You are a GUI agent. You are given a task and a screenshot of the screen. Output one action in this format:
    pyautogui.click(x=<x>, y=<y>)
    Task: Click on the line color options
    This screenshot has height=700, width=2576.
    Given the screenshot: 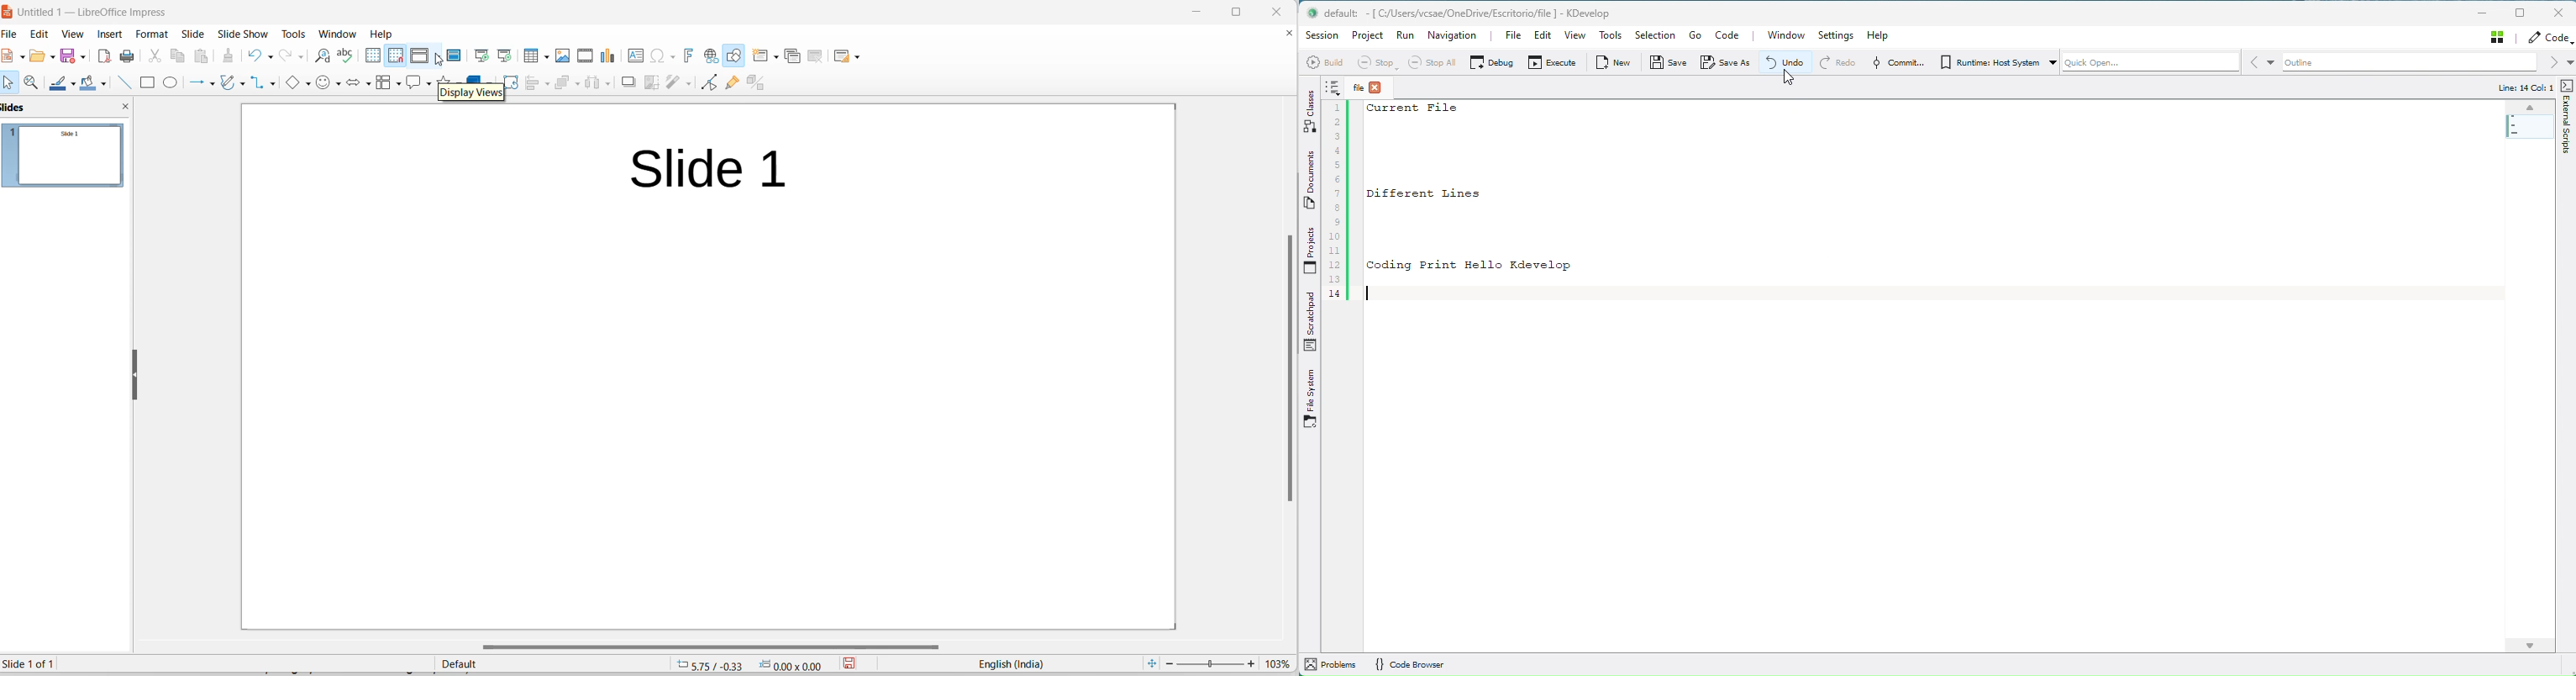 What is the action you would take?
    pyautogui.click(x=75, y=83)
    